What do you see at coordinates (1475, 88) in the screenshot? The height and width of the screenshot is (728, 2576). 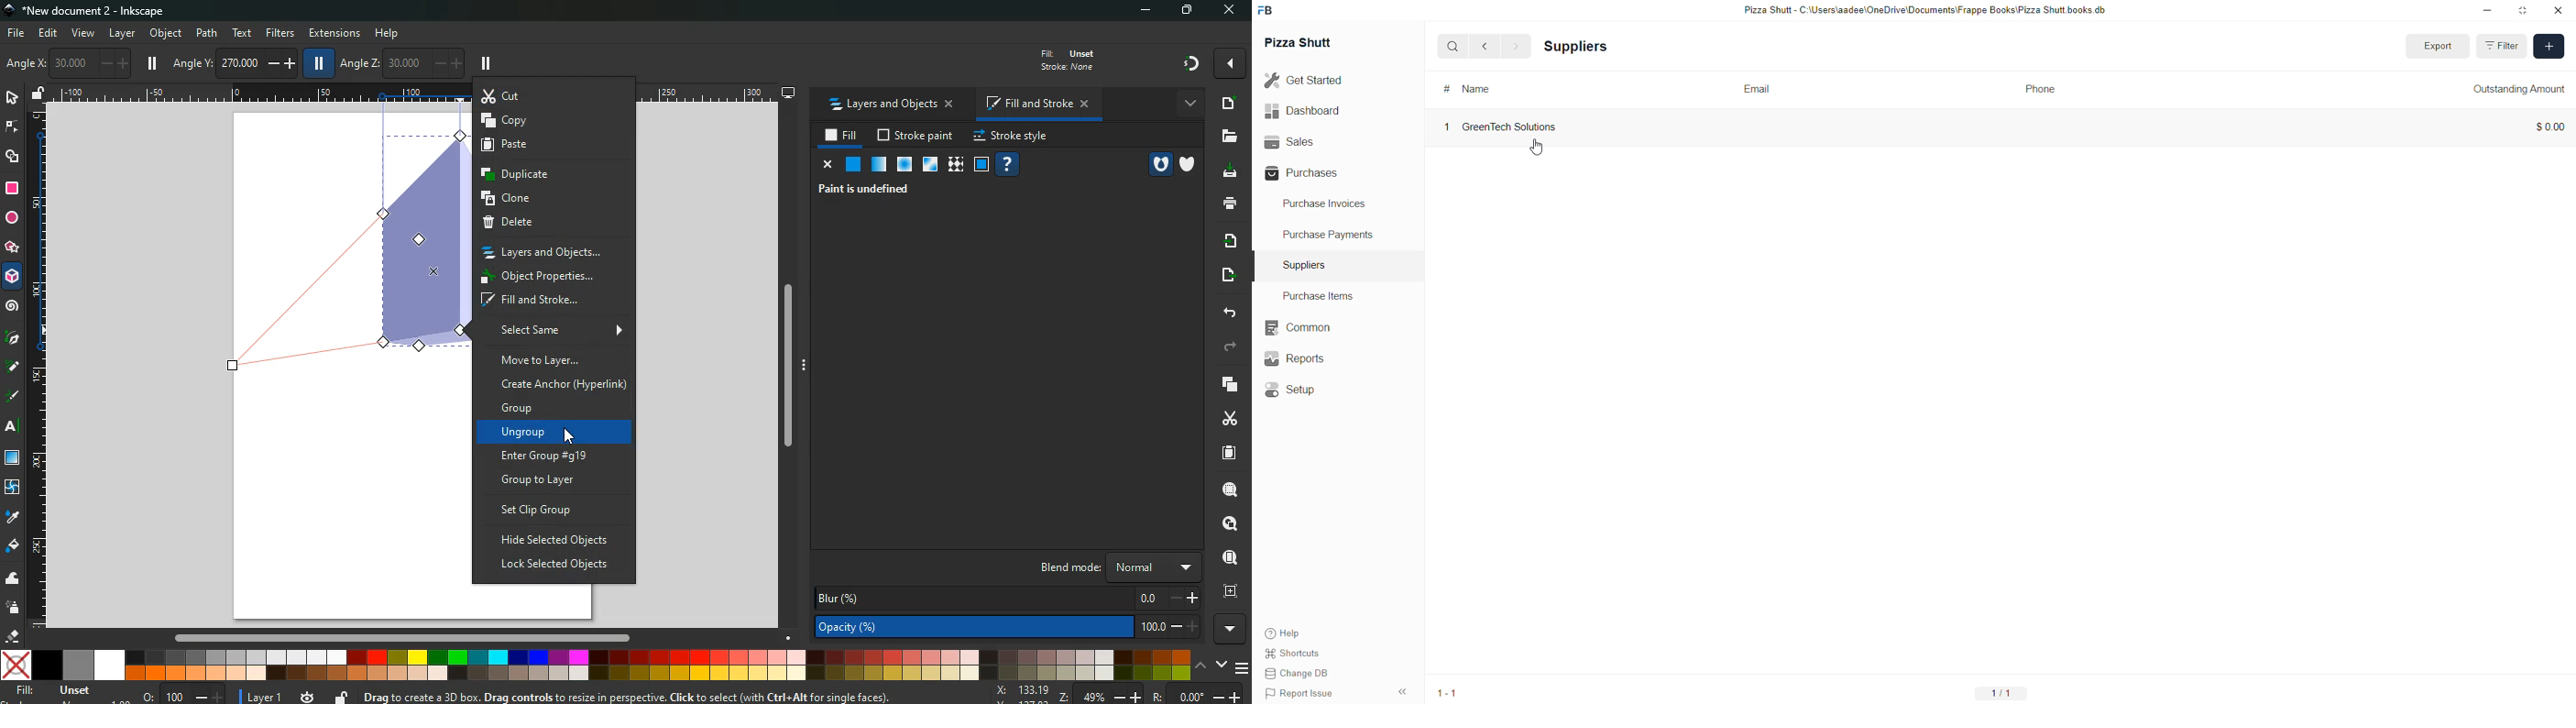 I see `Invoice No` at bounding box center [1475, 88].